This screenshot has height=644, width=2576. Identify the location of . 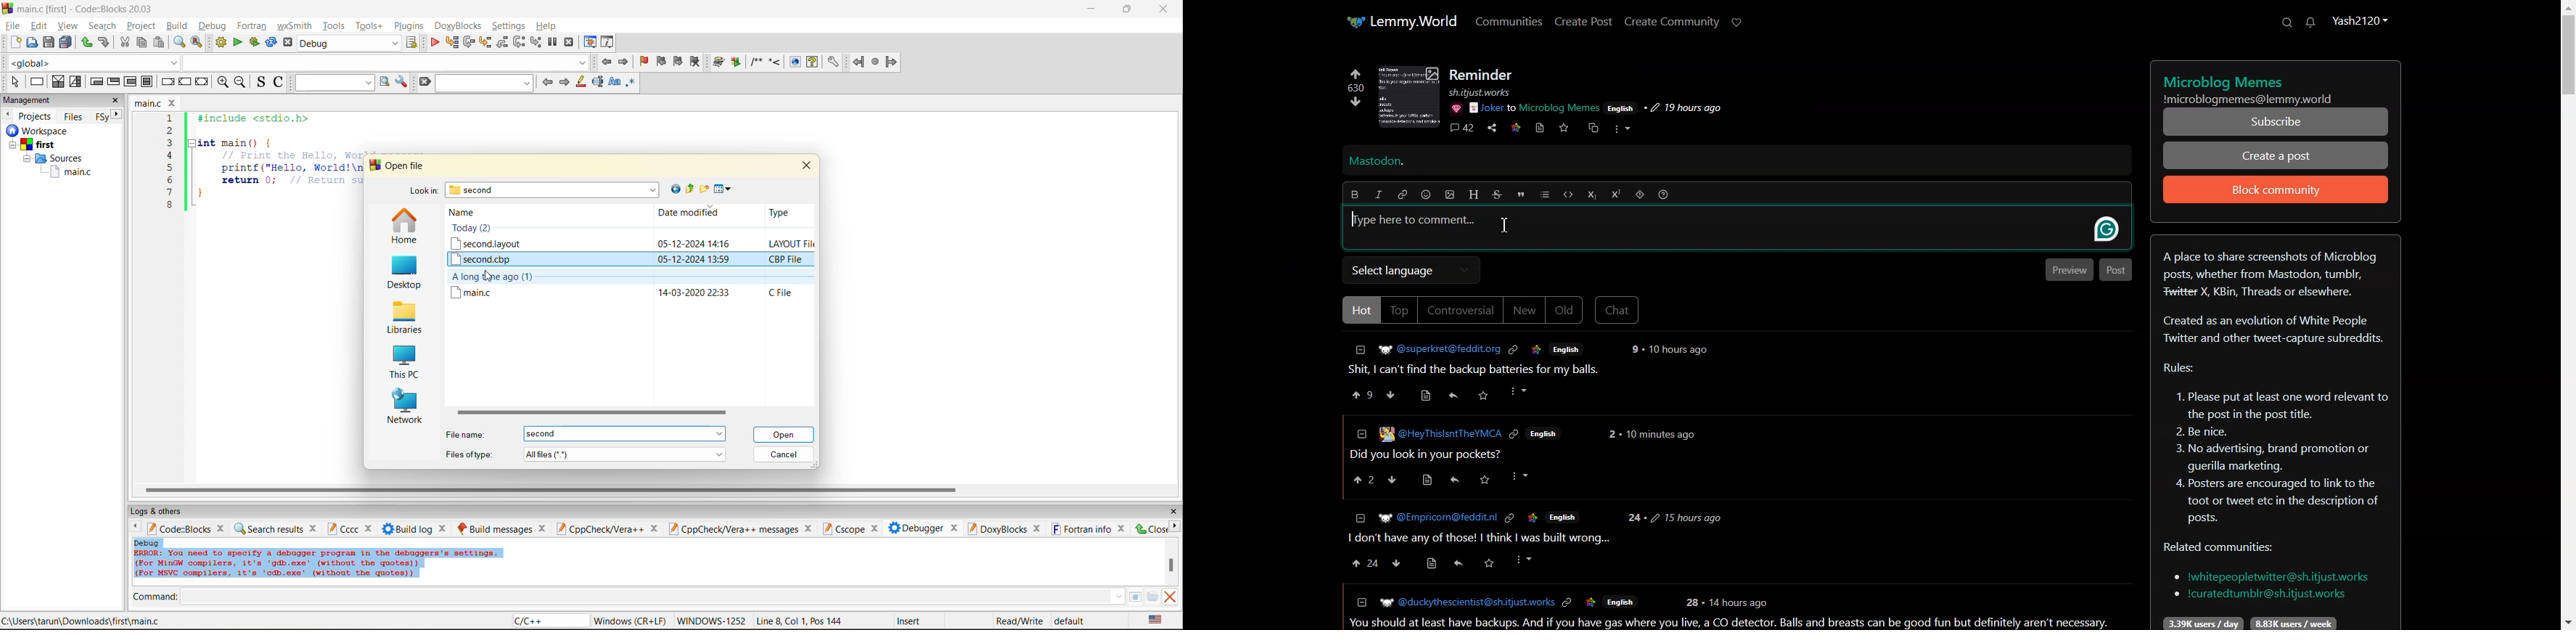
(1621, 107).